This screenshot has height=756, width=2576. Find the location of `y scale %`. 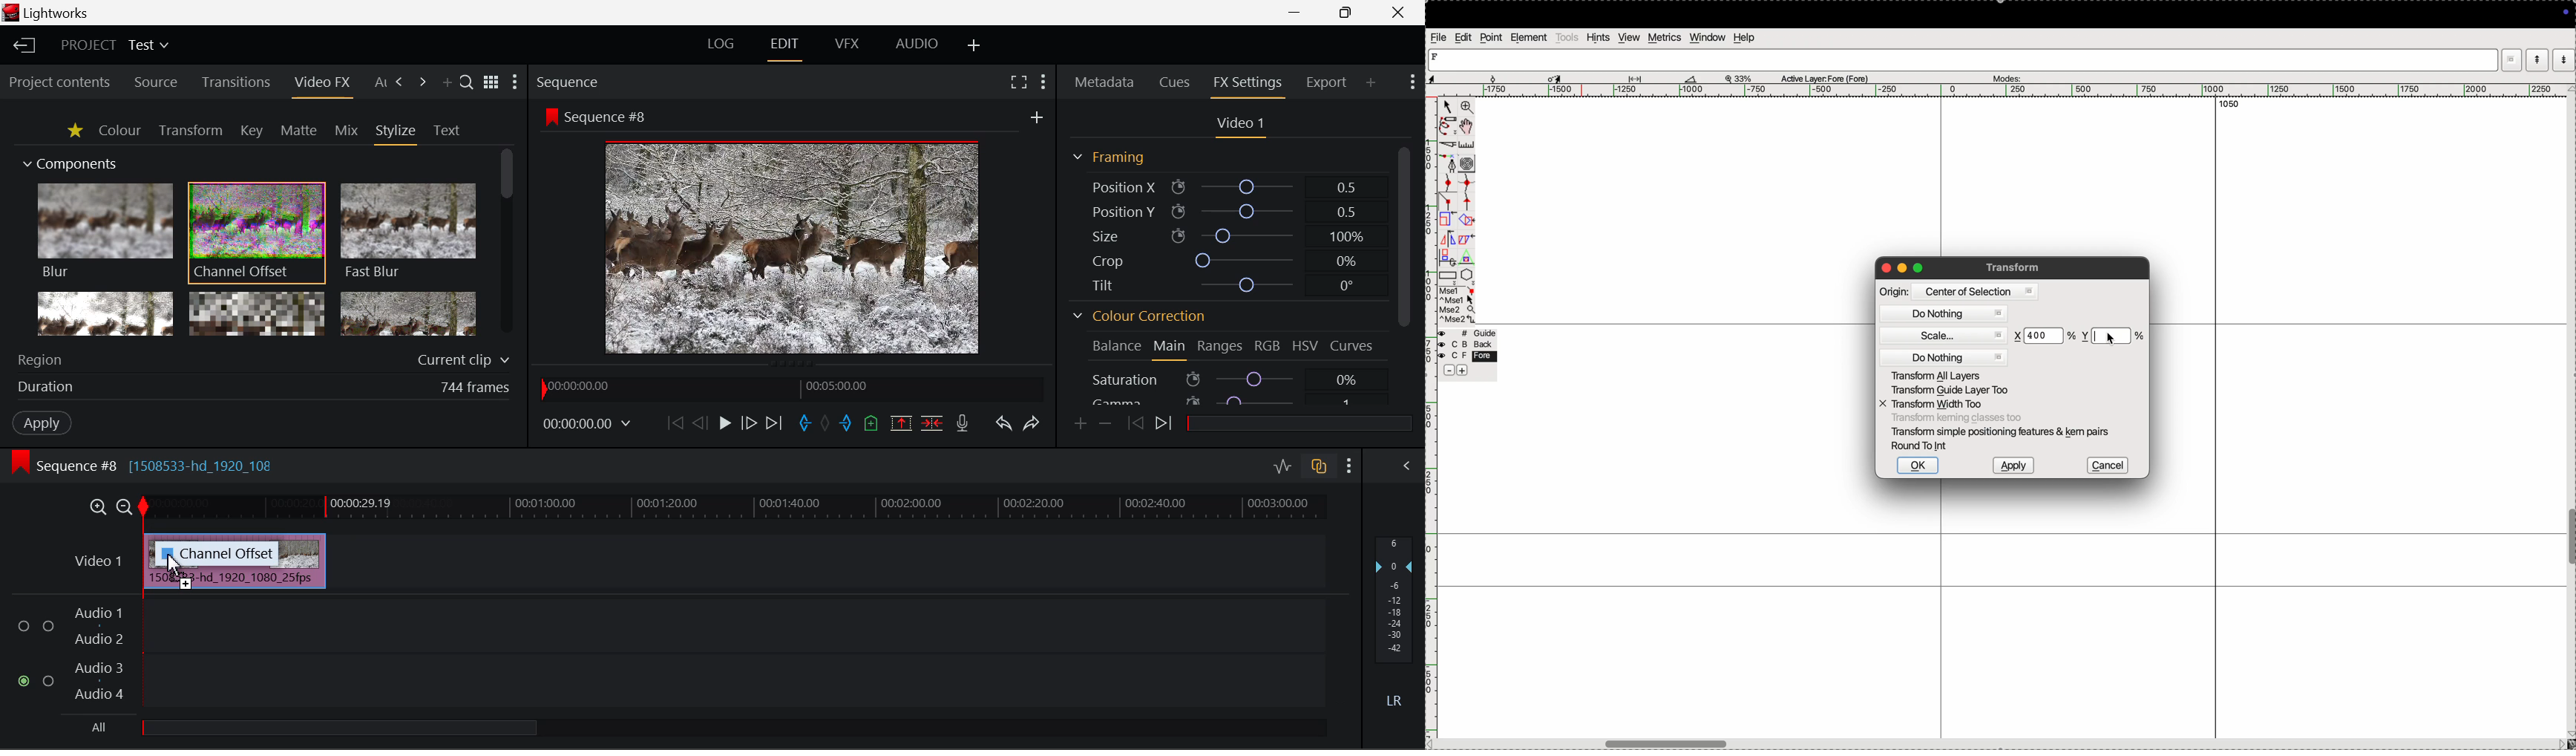

y scale % is located at coordinates (2113, 335).